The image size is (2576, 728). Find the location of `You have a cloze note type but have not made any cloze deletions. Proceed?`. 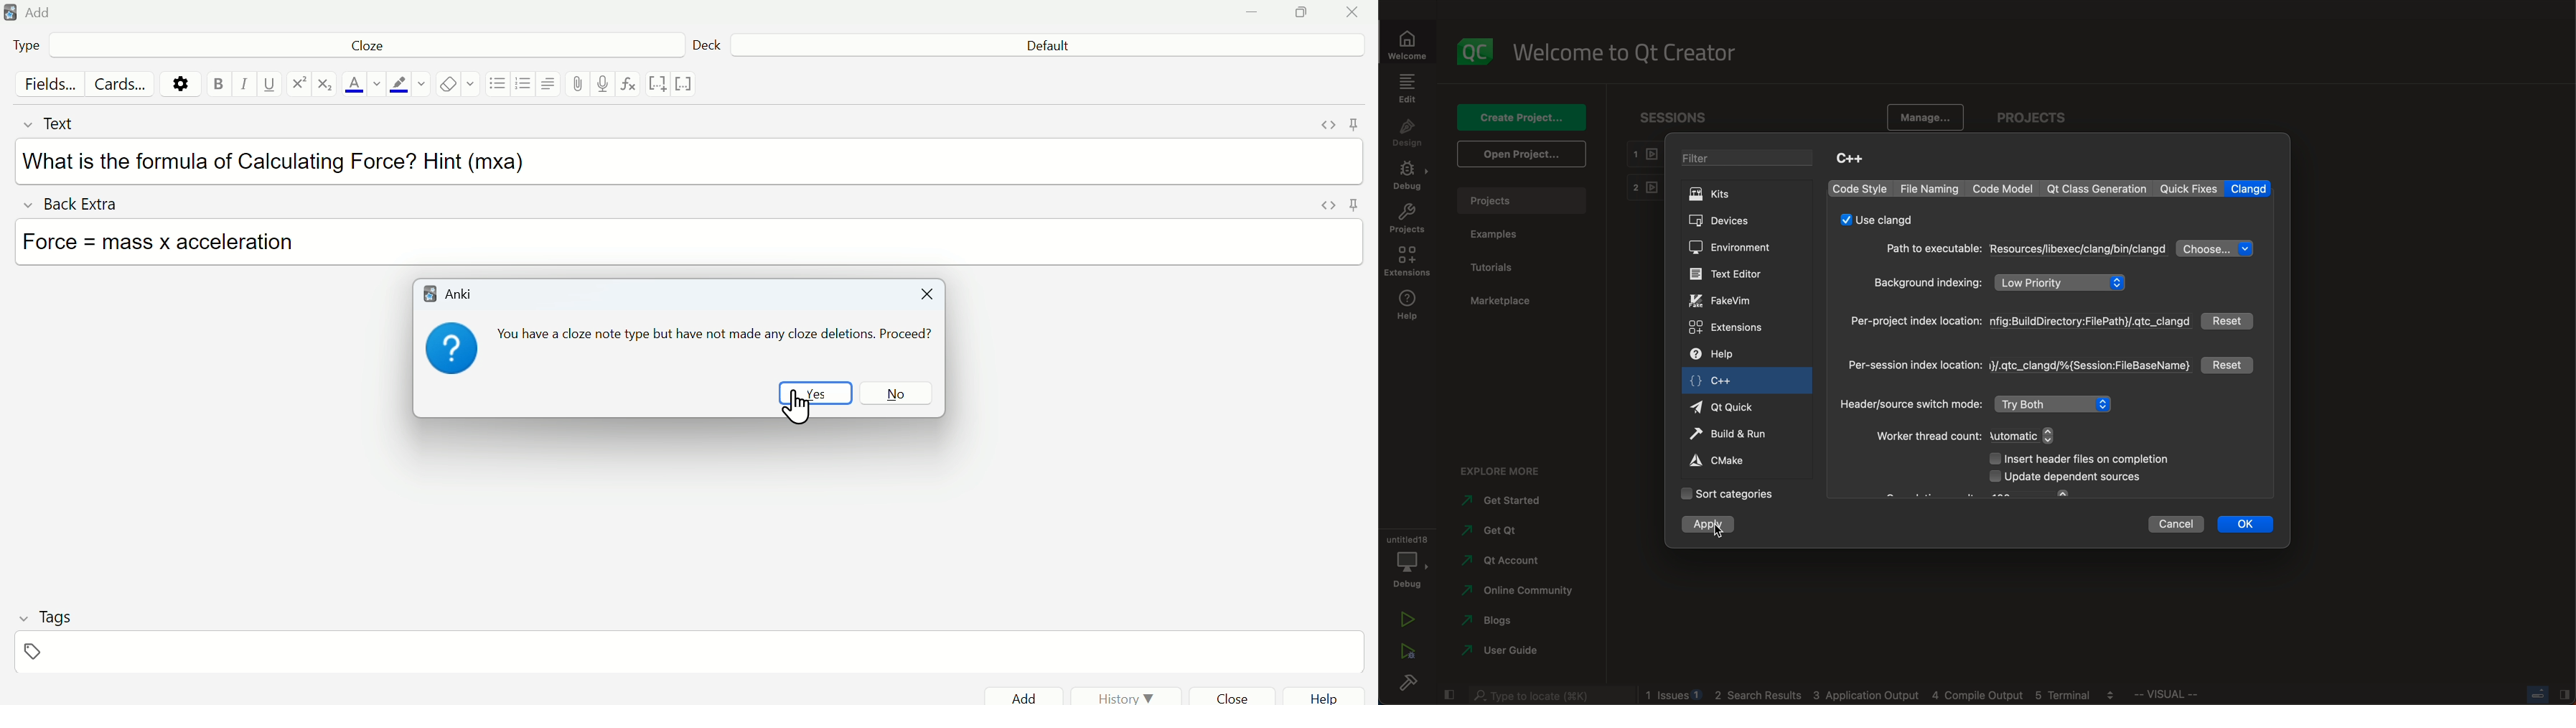

You have a cloze note type but have not made any cloze deletions. Proceed? is located at coordinates (711, 338).